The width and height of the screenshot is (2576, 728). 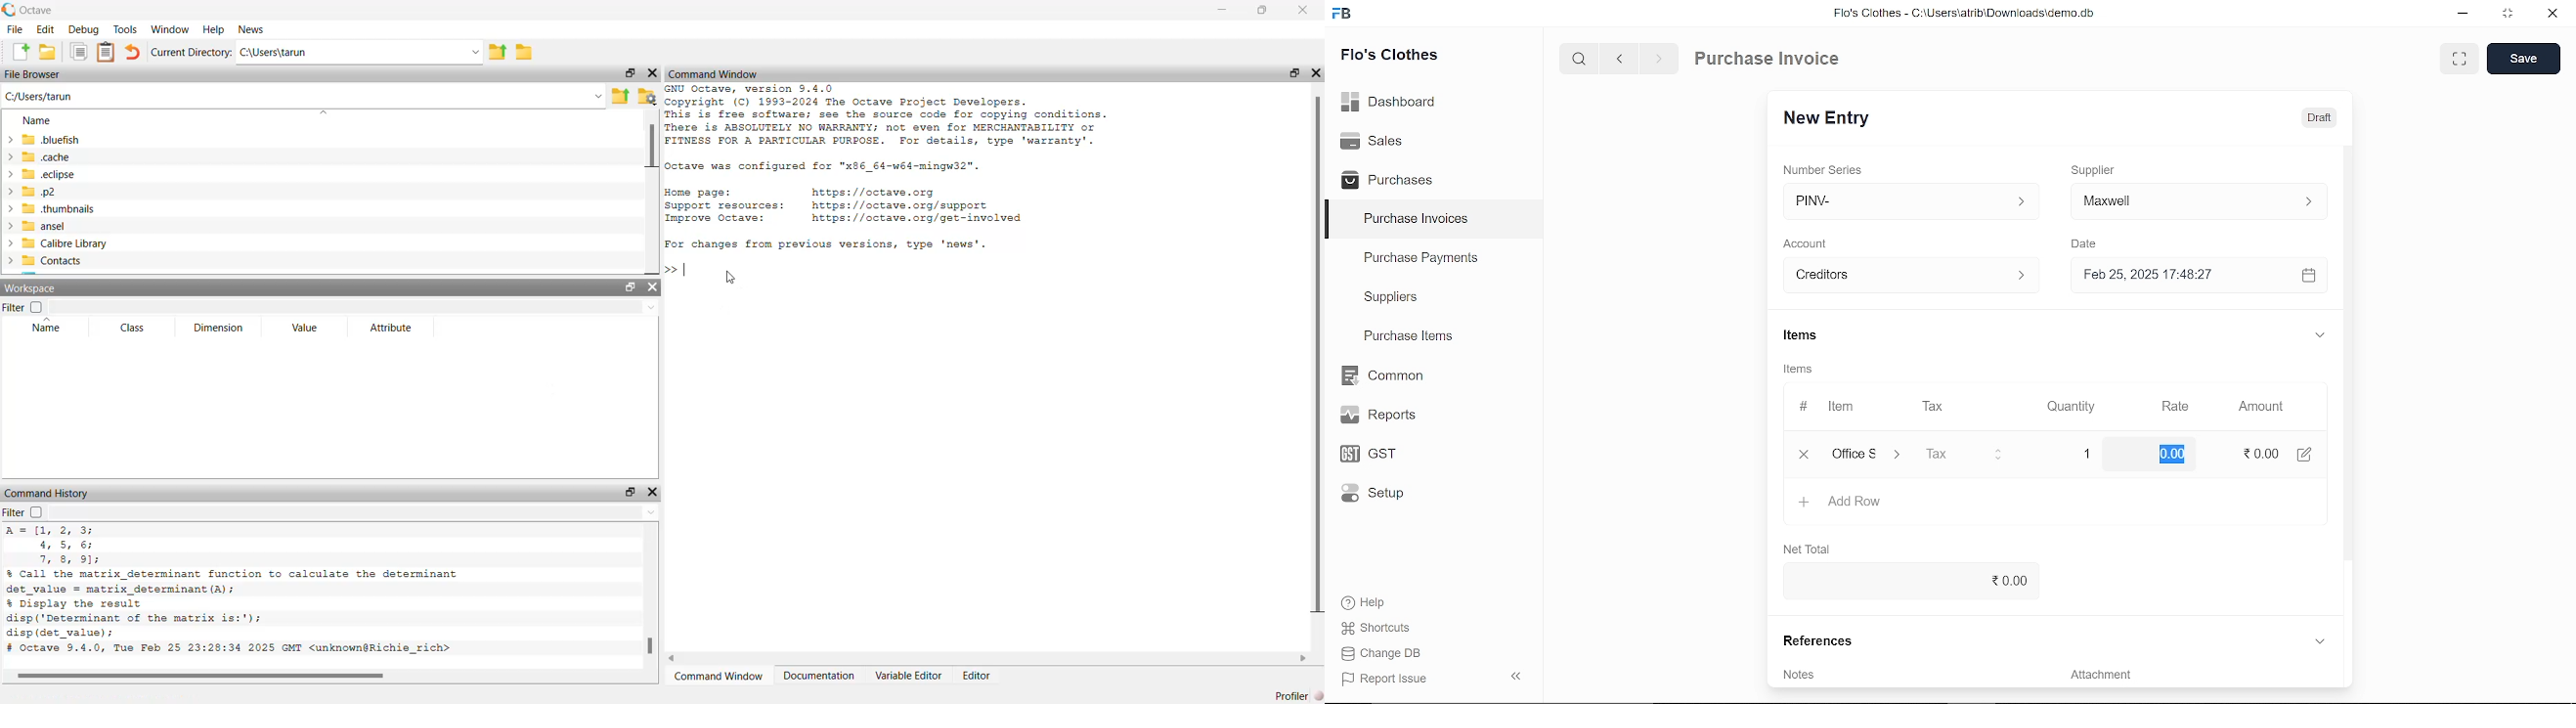 What do you see at coordinates (1434, 262) in the screenshot?
I see `Purchase Payments` at bounding box center [1434, 262].